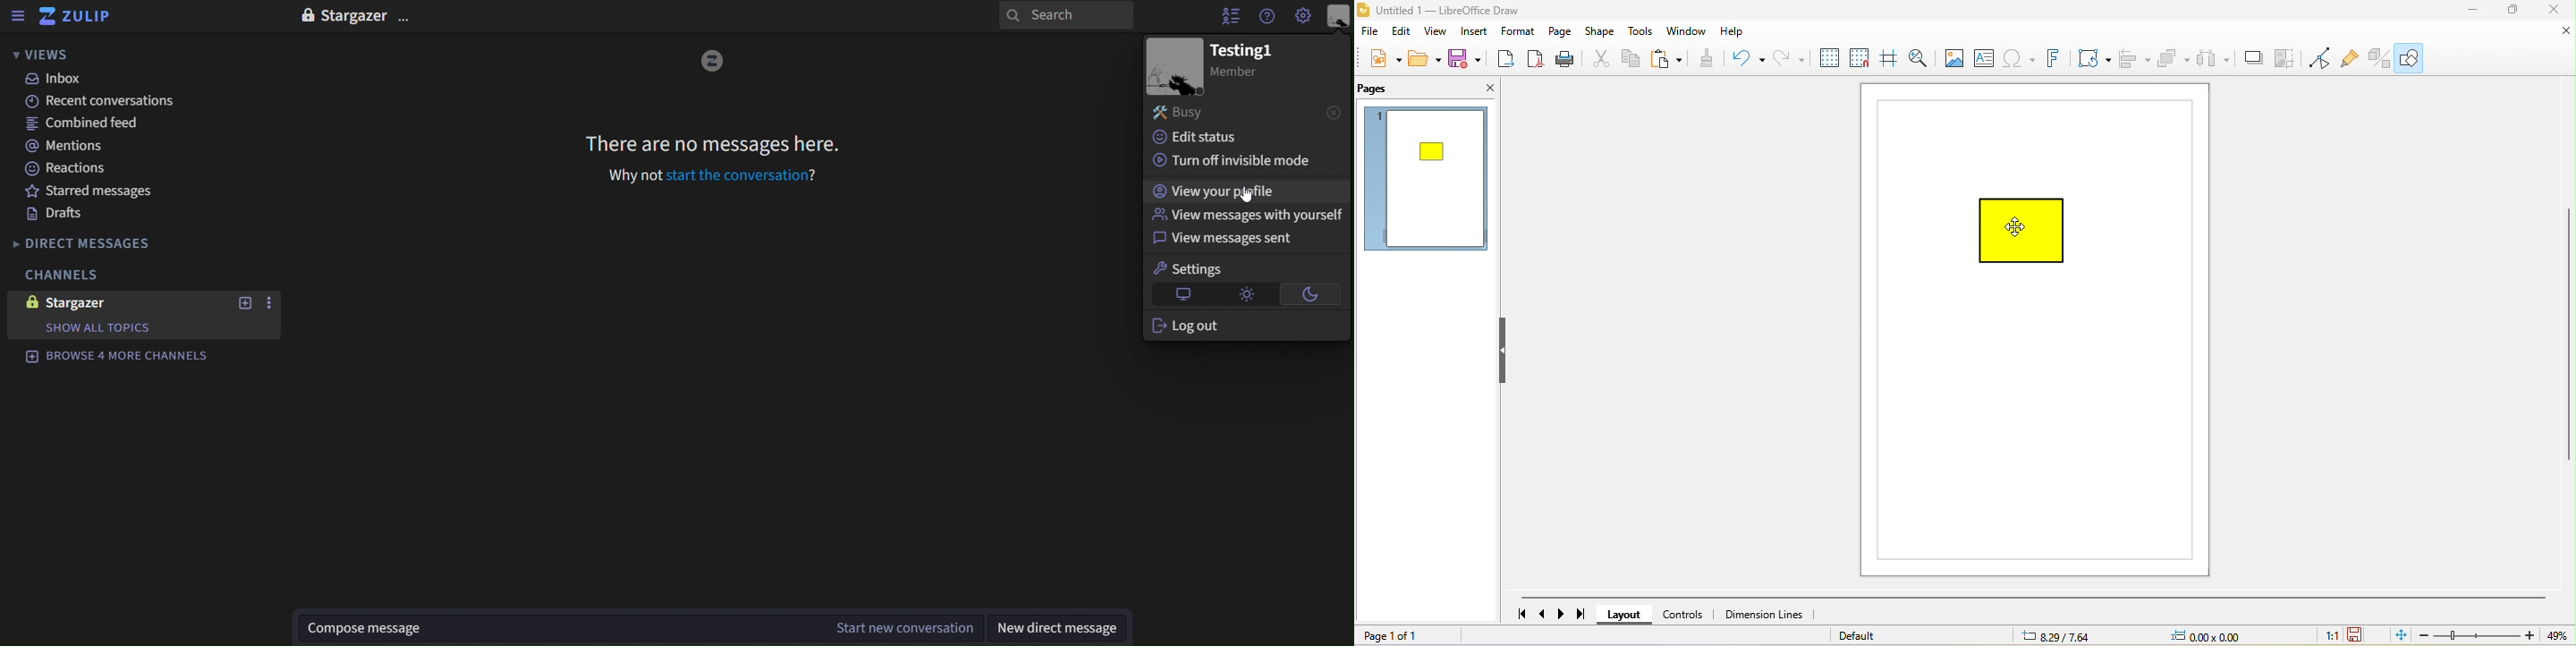  Describe the element at coordinates (1247, 58) in the screenshot. I see `text` at that location.